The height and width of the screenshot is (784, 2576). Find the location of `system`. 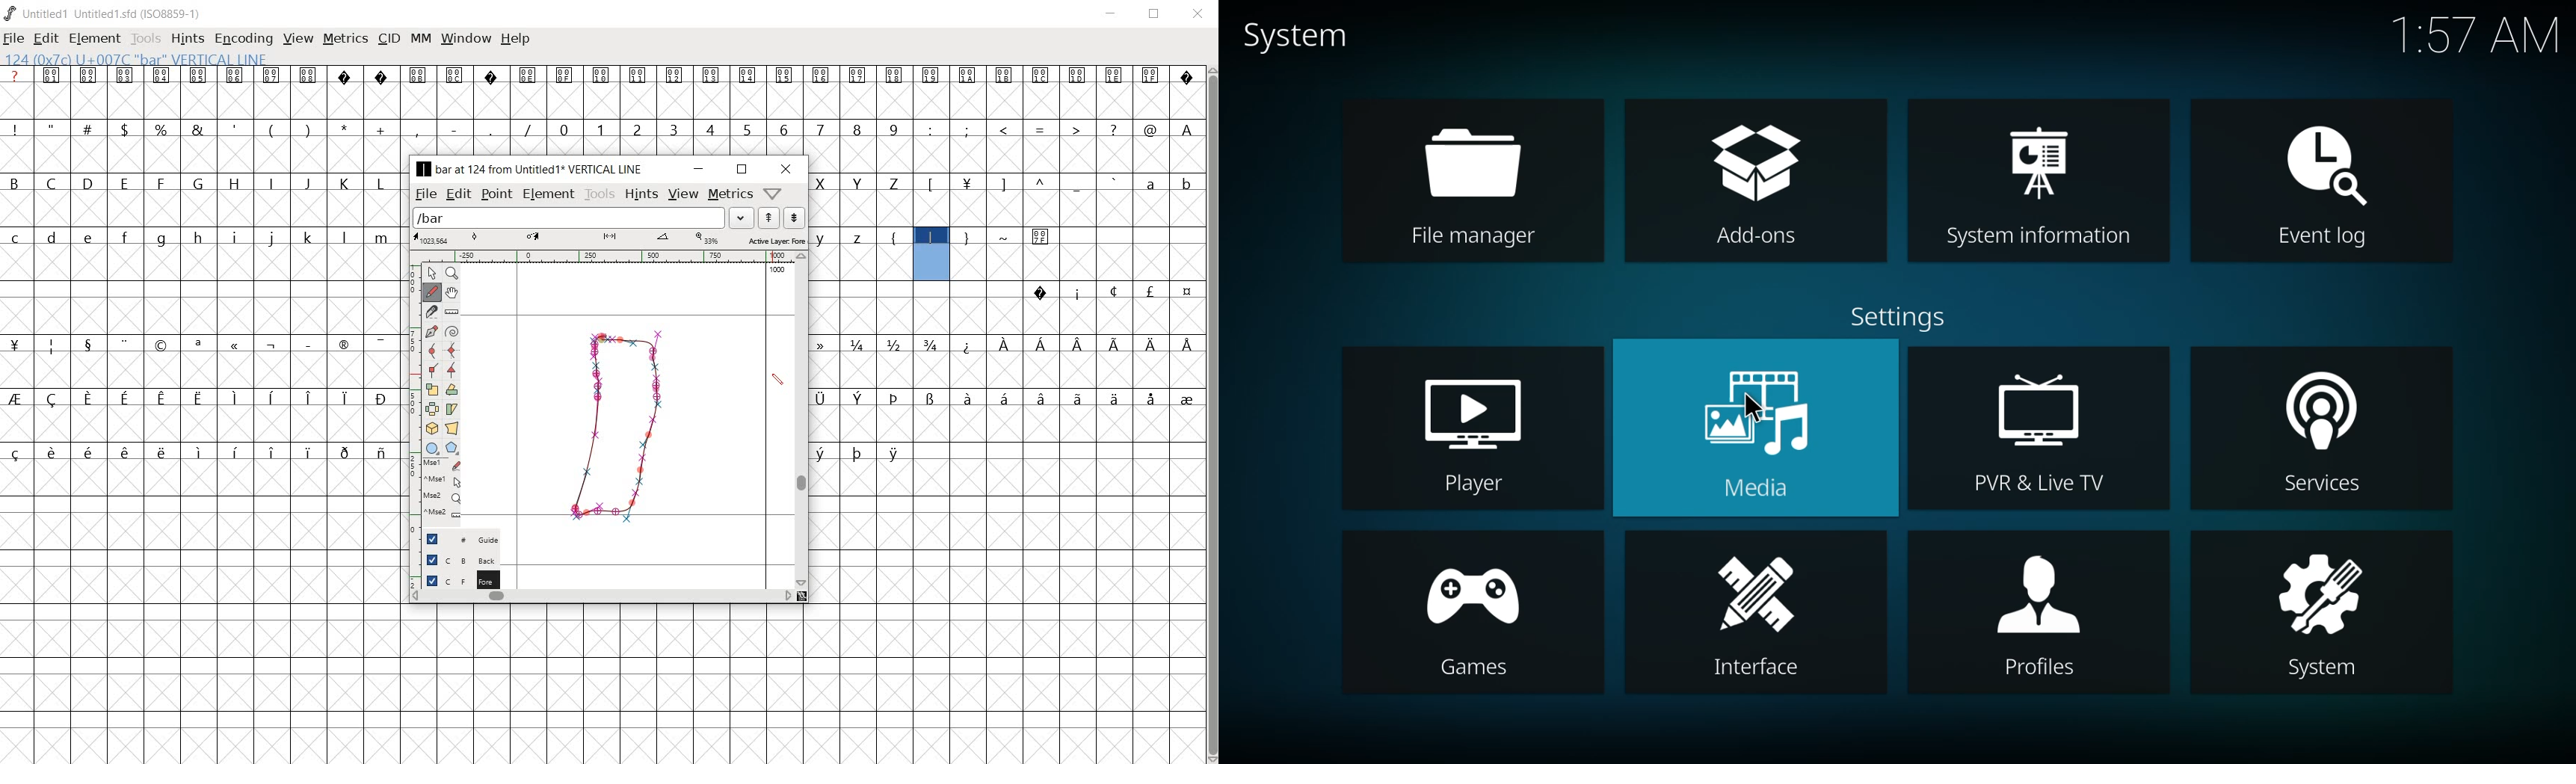

system is located at coordinates (1301, 35).